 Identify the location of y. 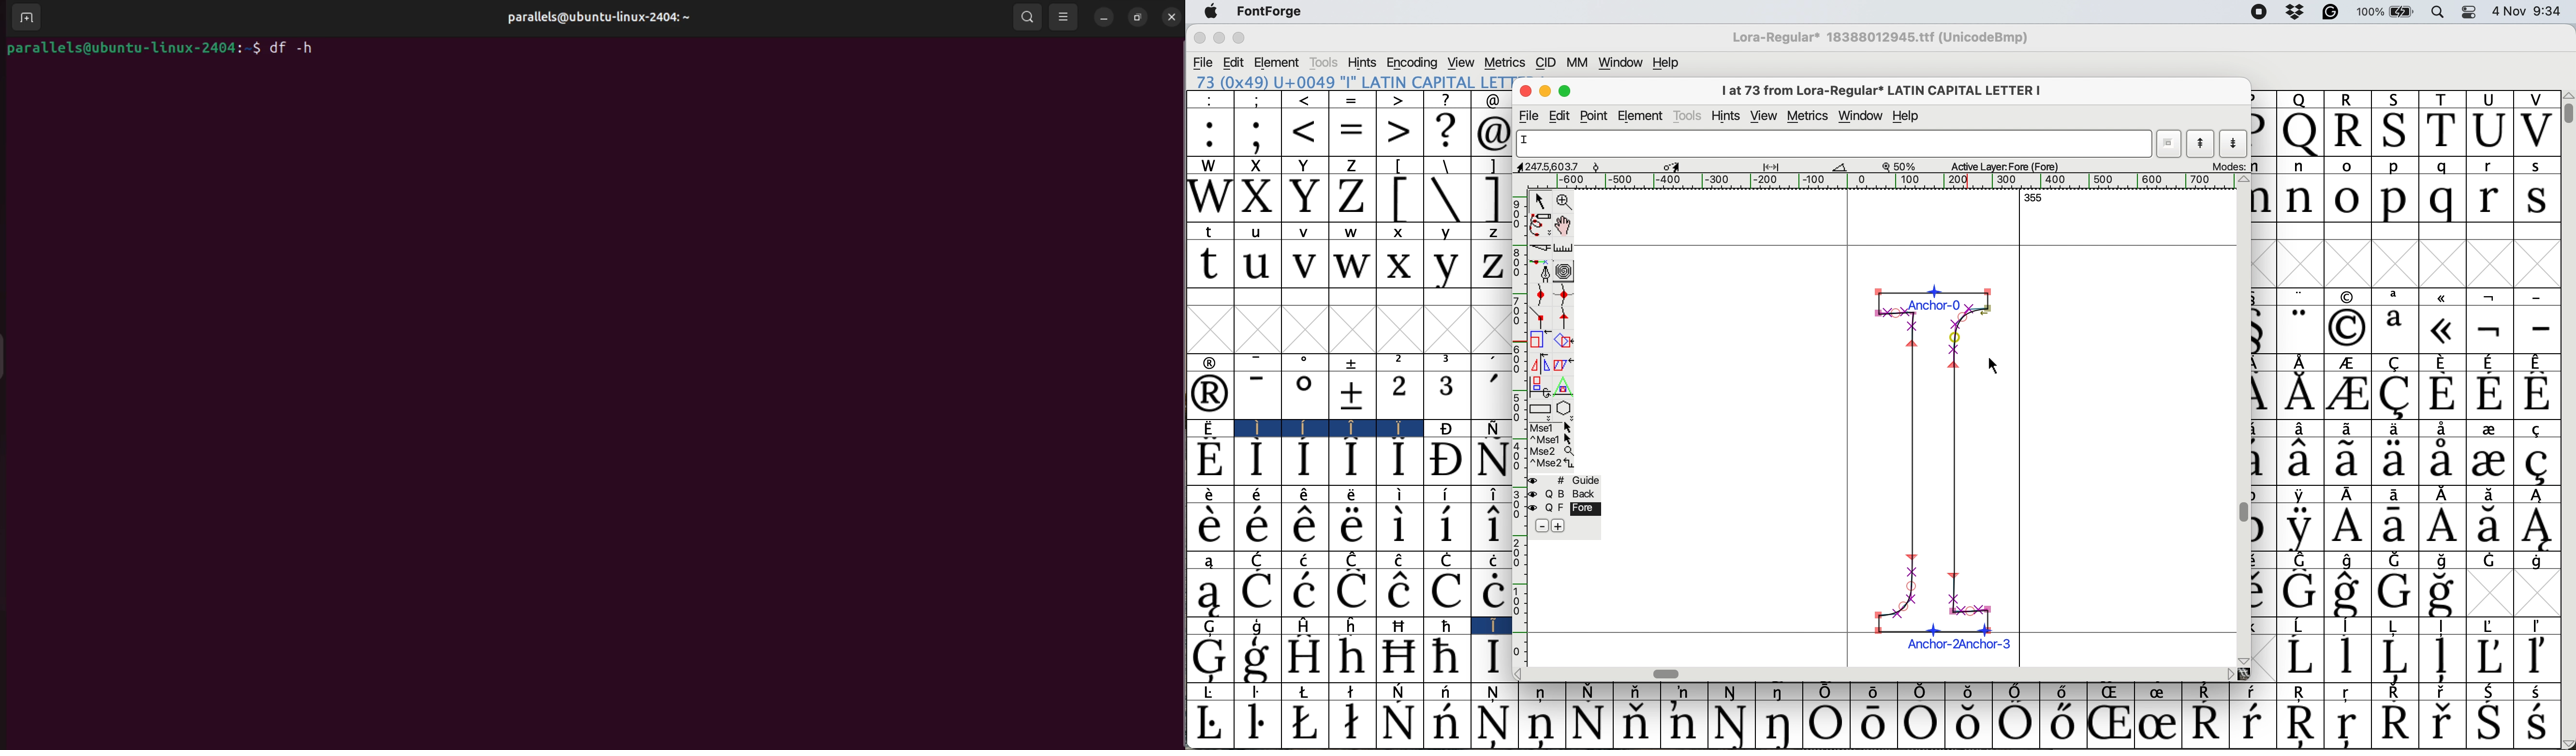
(1445, 266).